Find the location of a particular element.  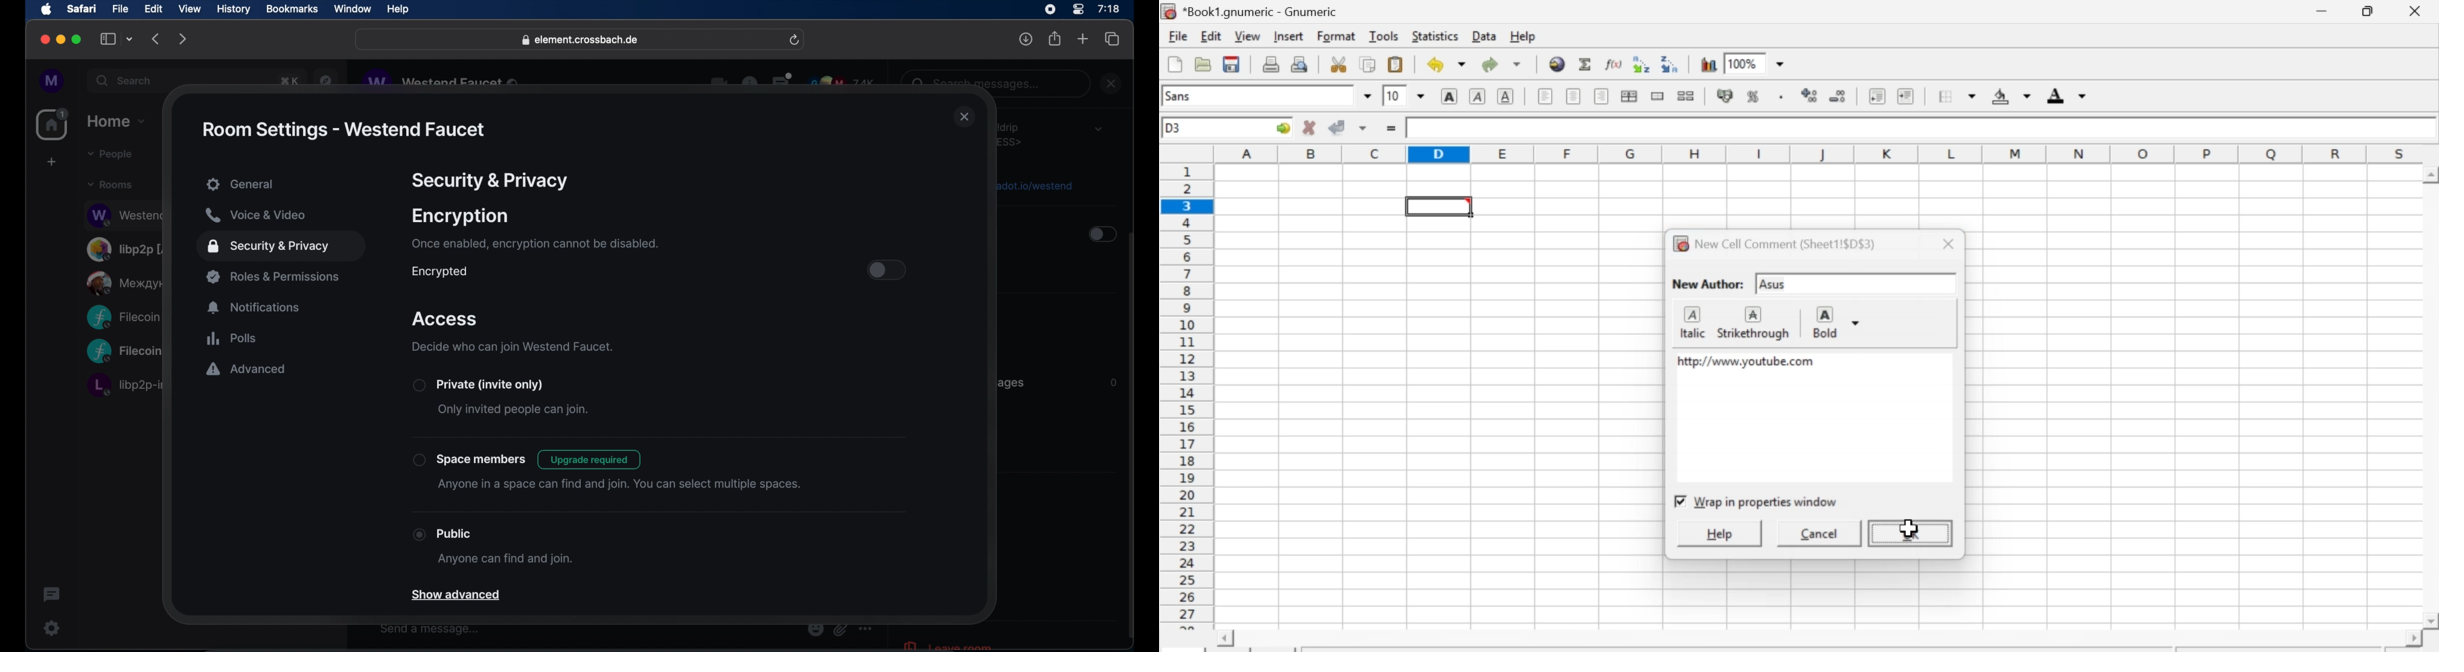

edit is located at coordinates (153, 8).